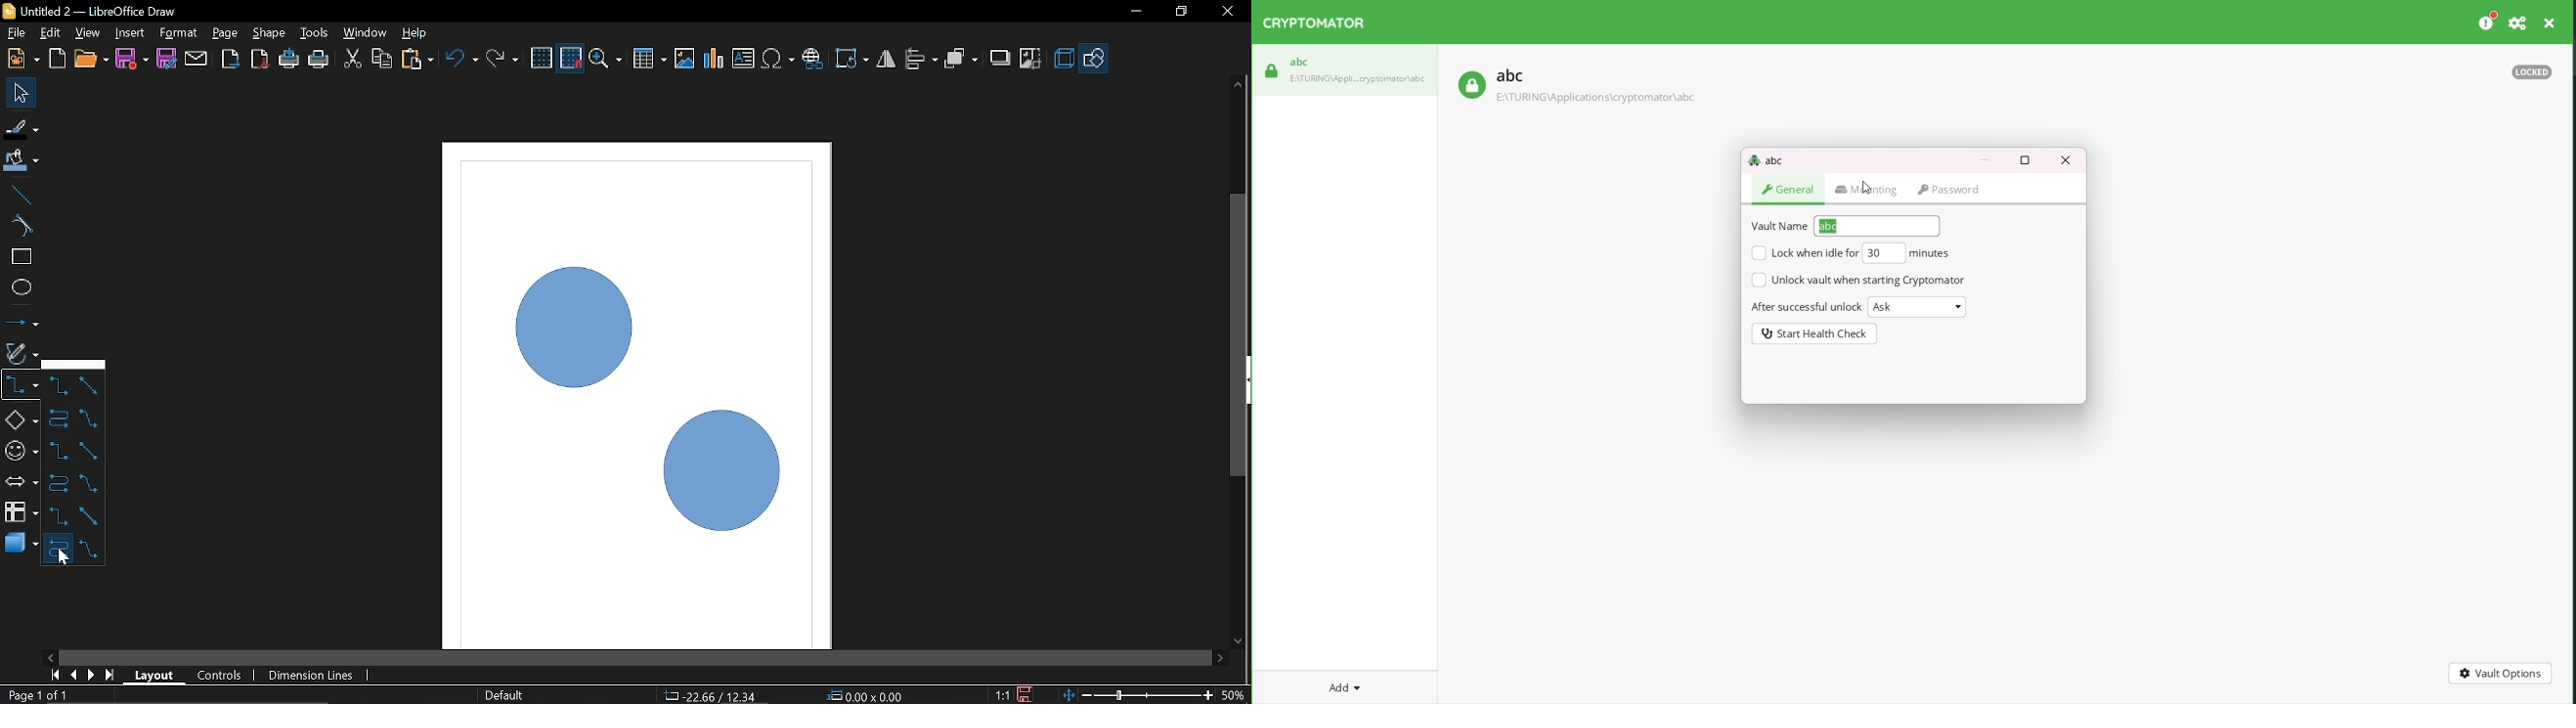  What do you see at coordinates (50, 657) in the screenshot?
I see `Move left` at bounding box center [50, 657].